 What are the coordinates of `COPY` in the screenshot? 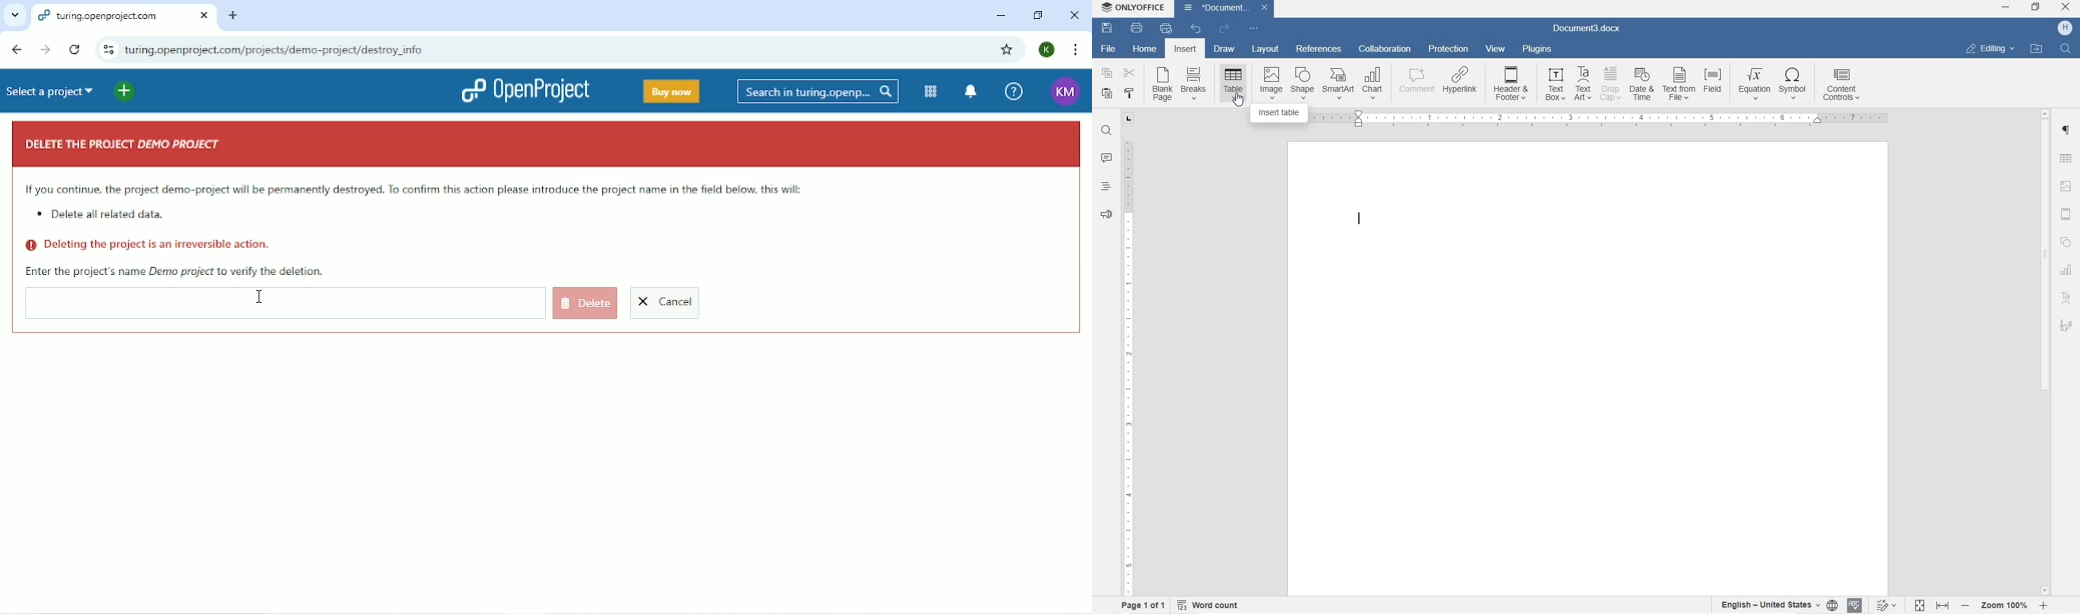 It's located at (1106, 73).